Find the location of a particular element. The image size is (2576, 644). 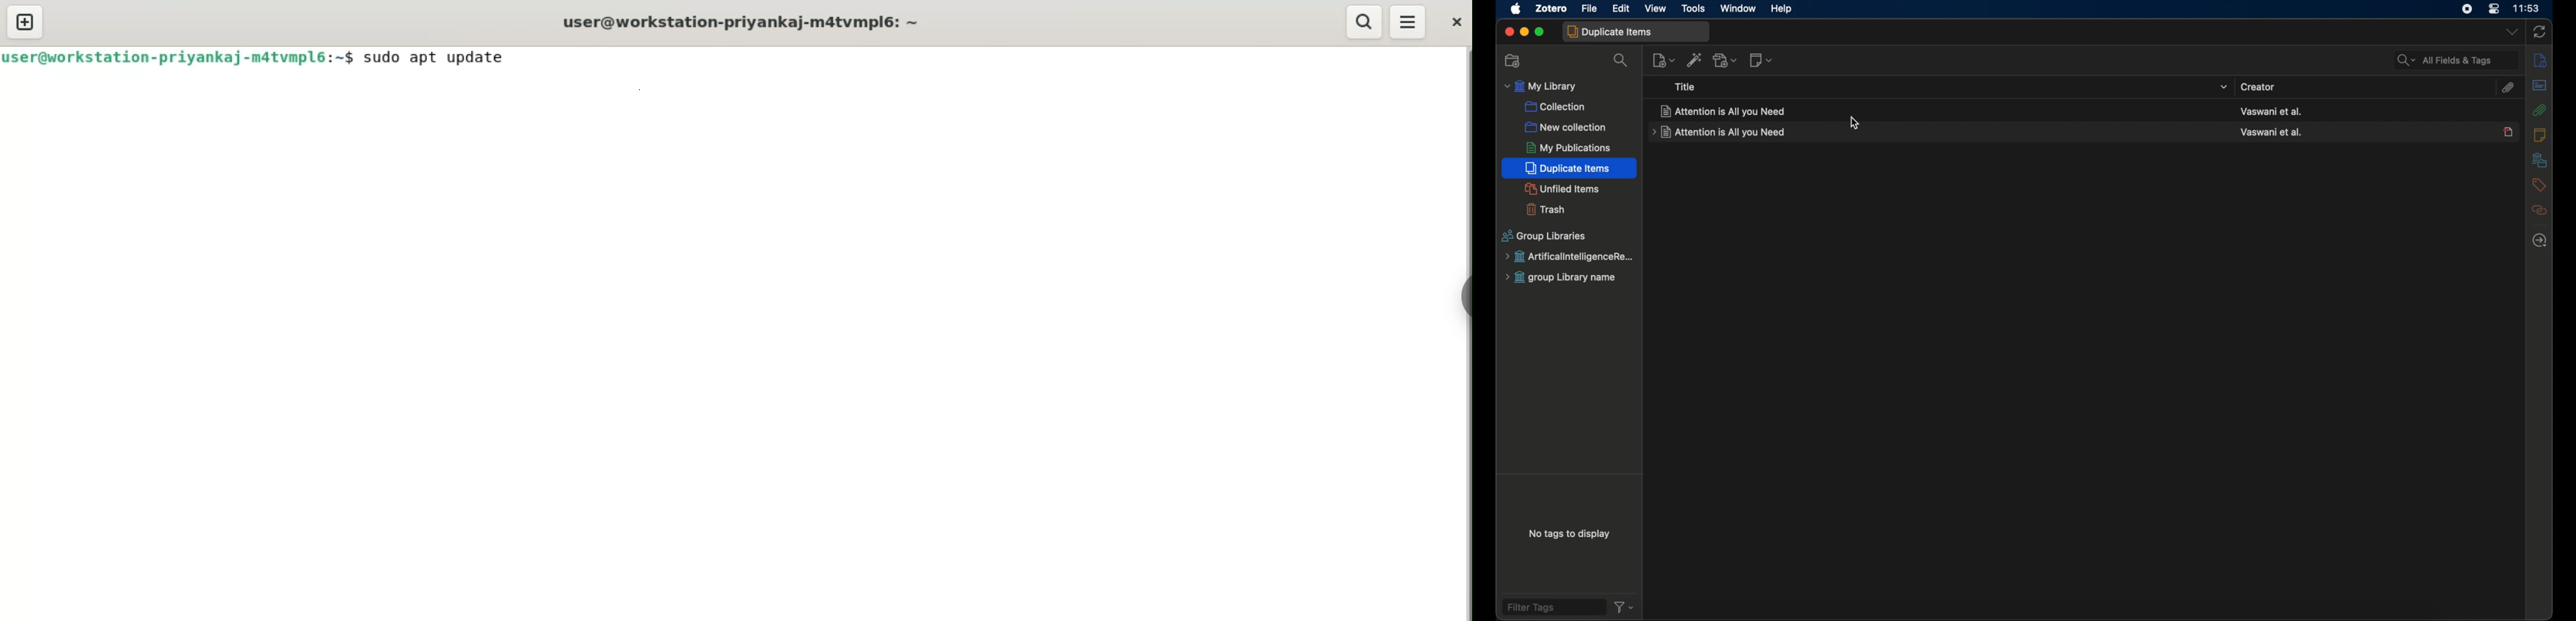

group library is located at coordinates (1565, 278).